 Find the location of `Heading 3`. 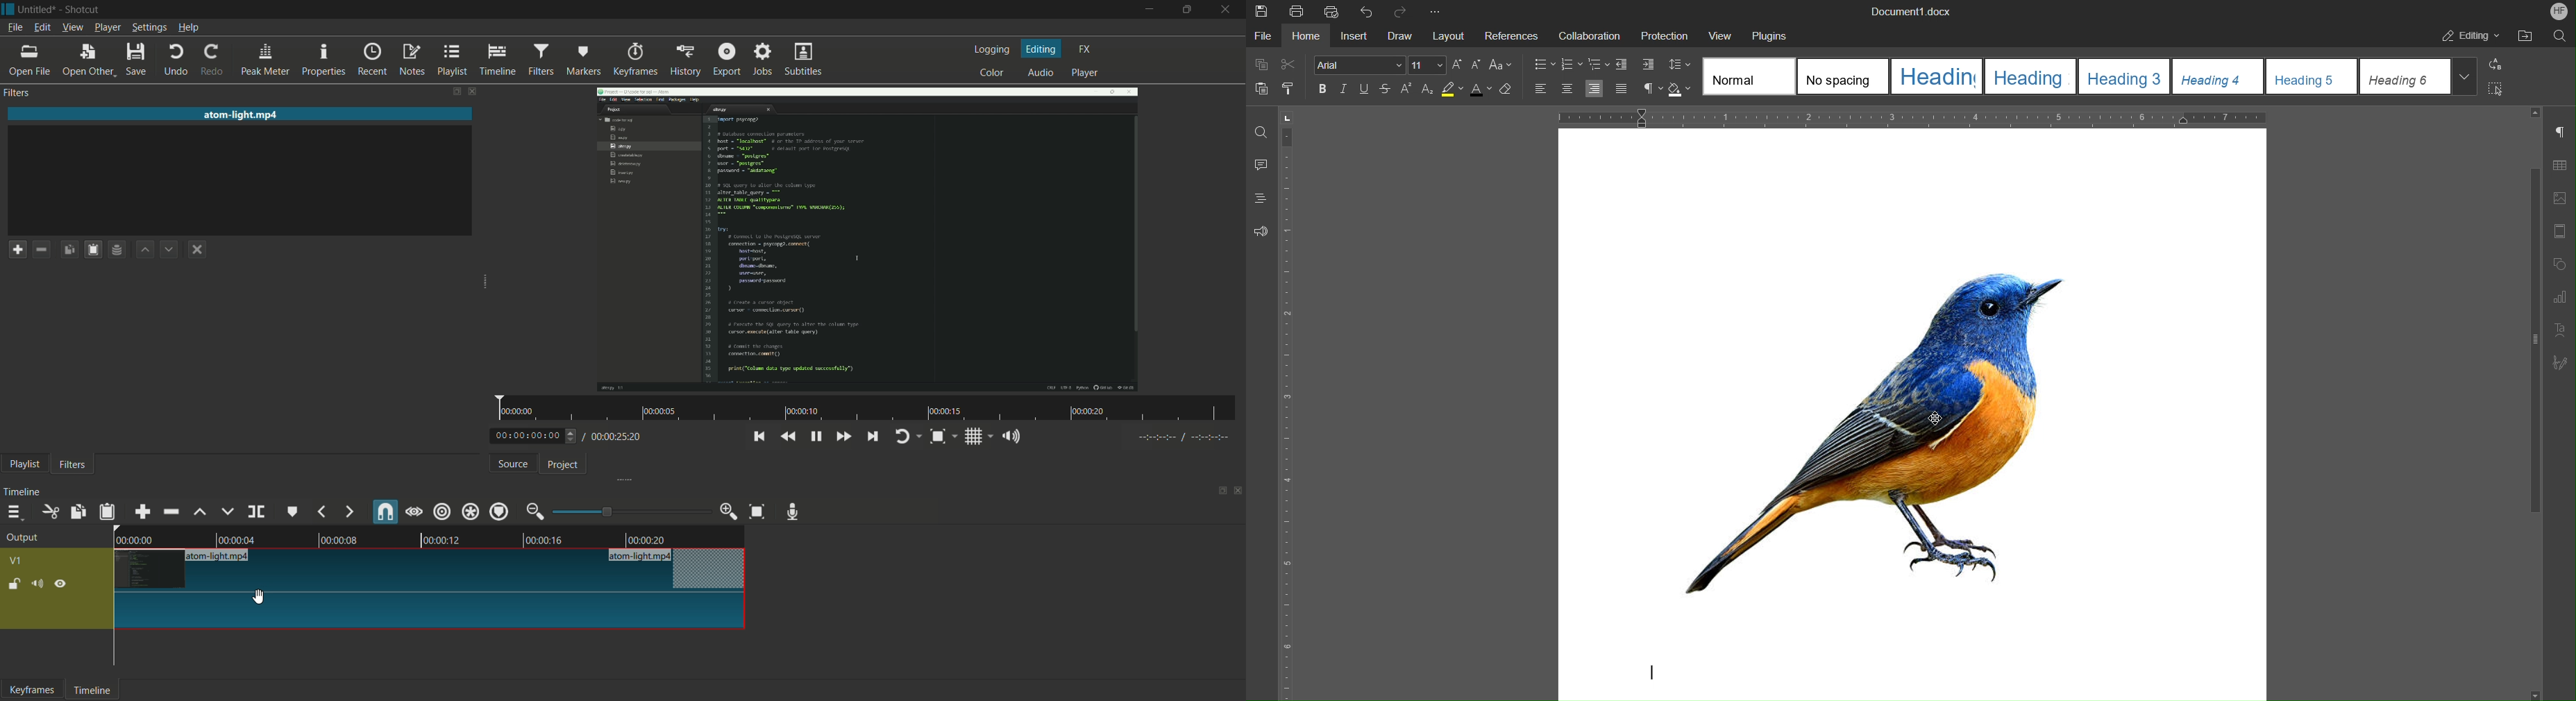

Heading 3 is located at coordinates (2125, 76).